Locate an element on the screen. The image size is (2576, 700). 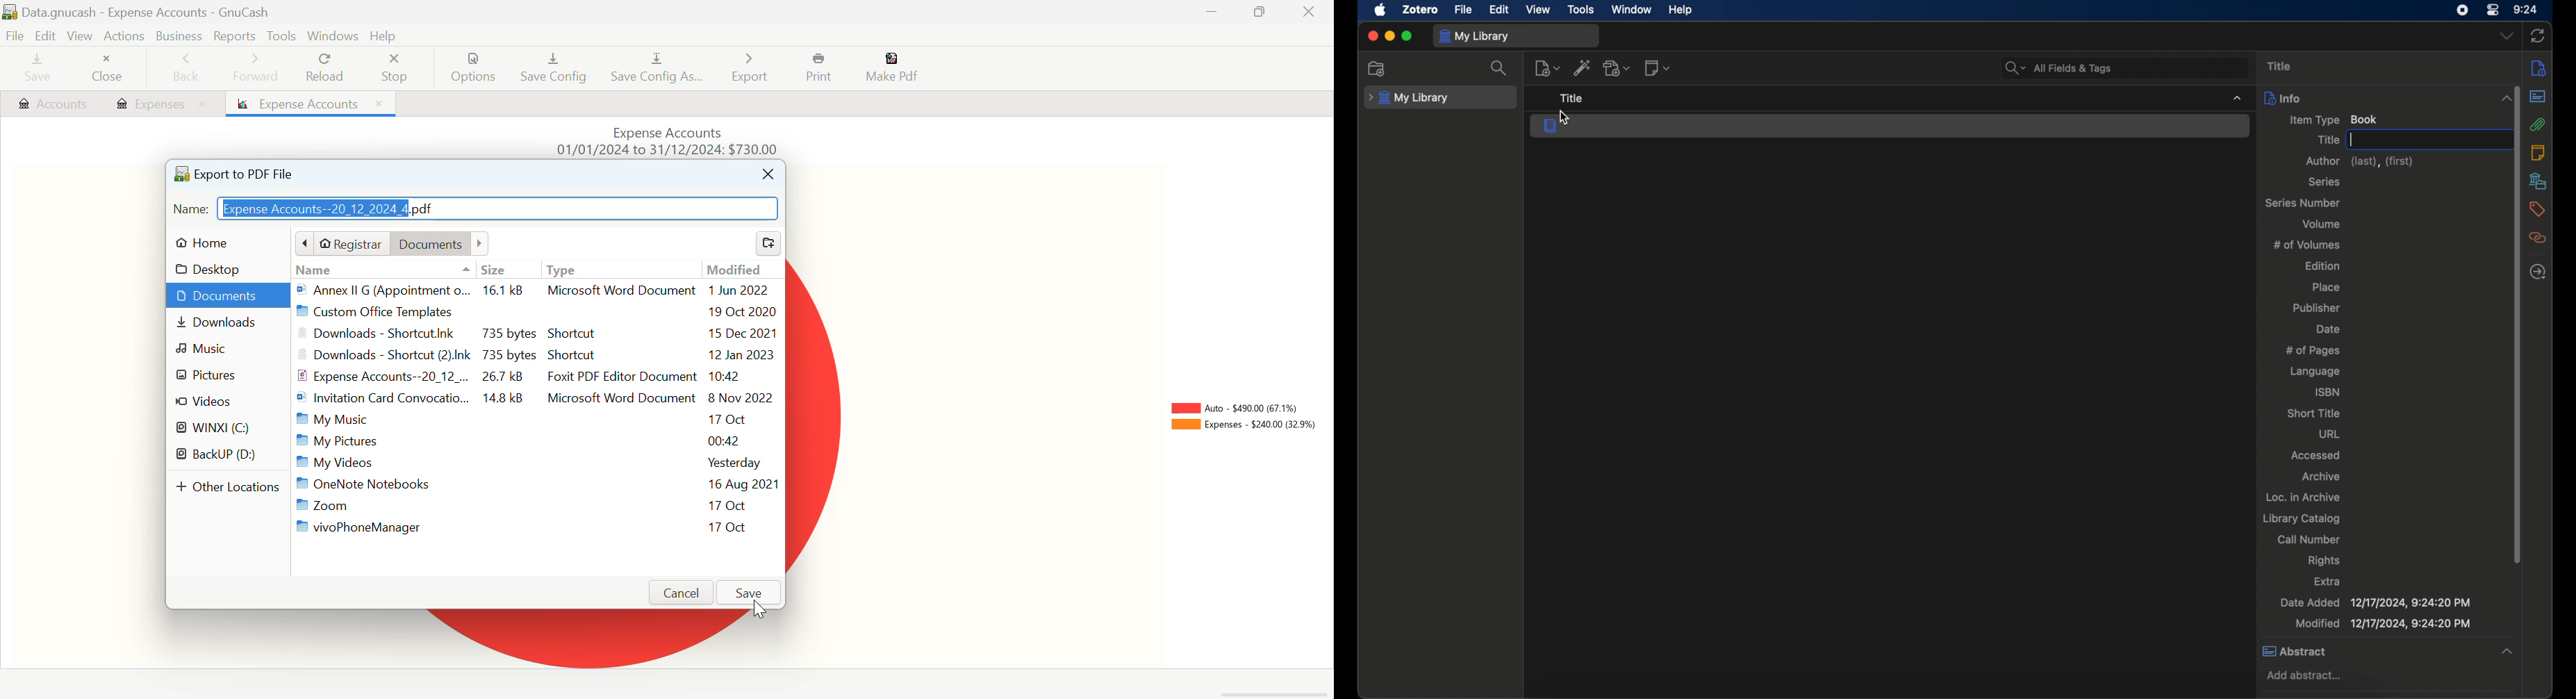
Export to PDF File is located at coordinates (234, 172).